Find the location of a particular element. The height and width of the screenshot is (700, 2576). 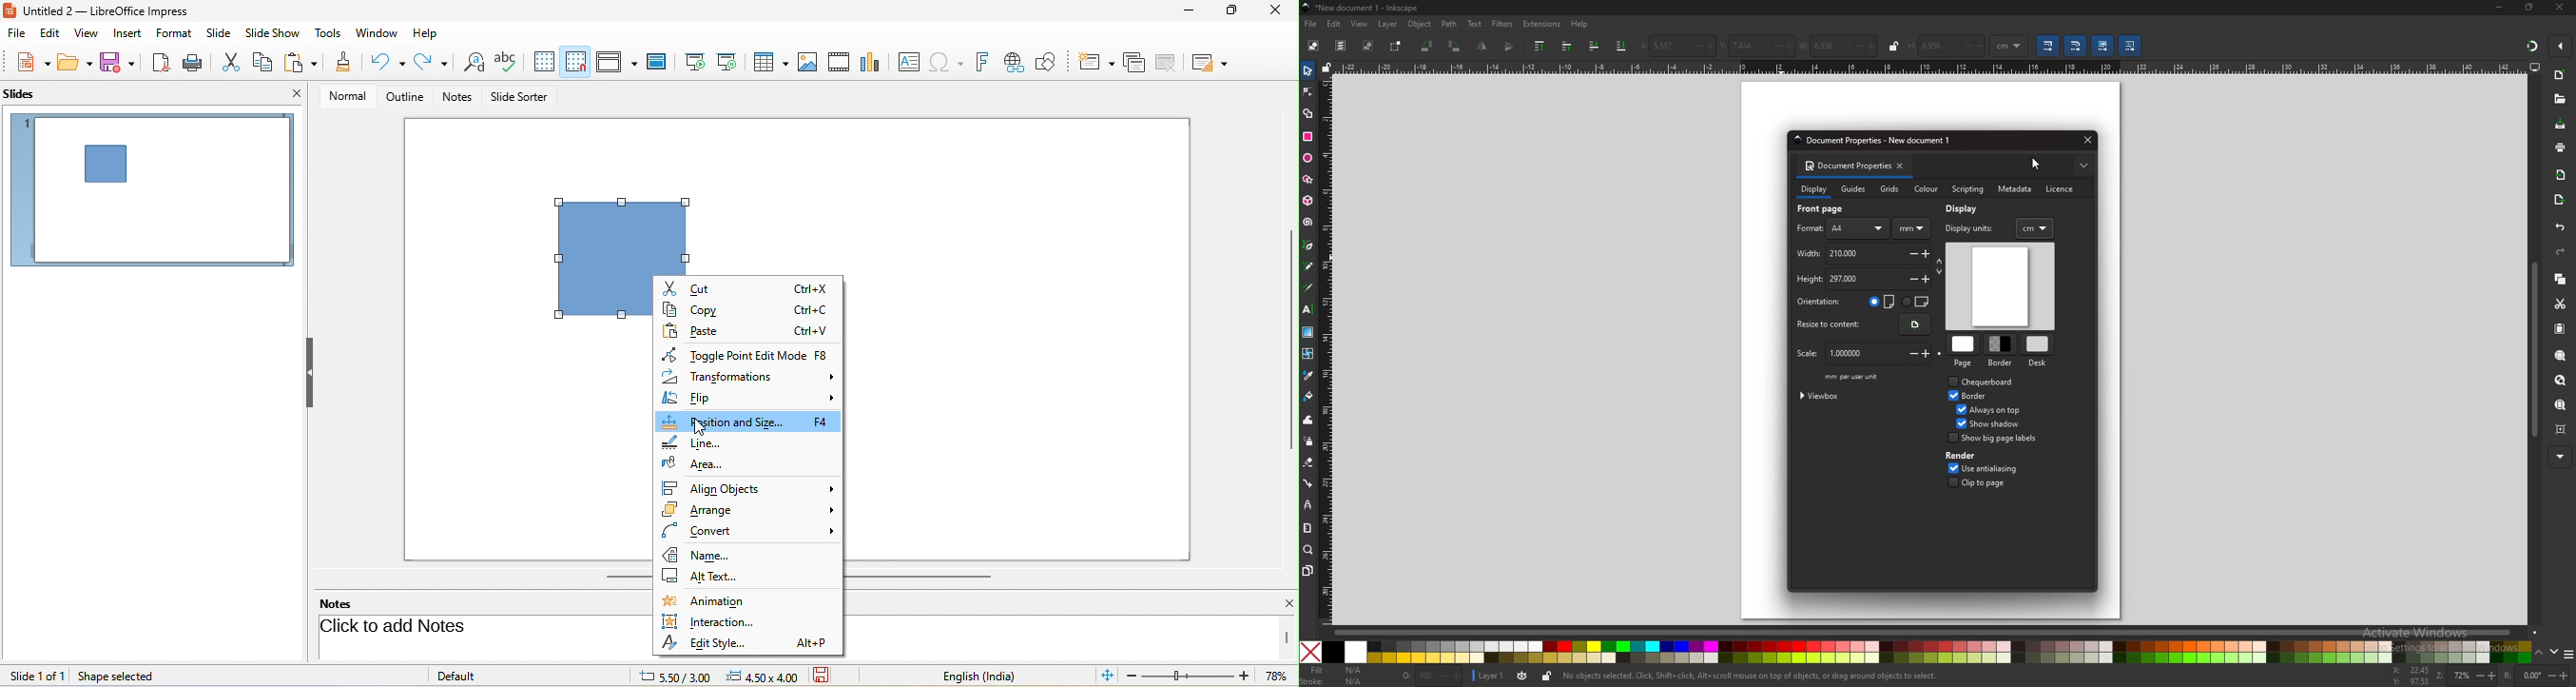

document properties - New document 1 is located at coordinates (1875, 140).